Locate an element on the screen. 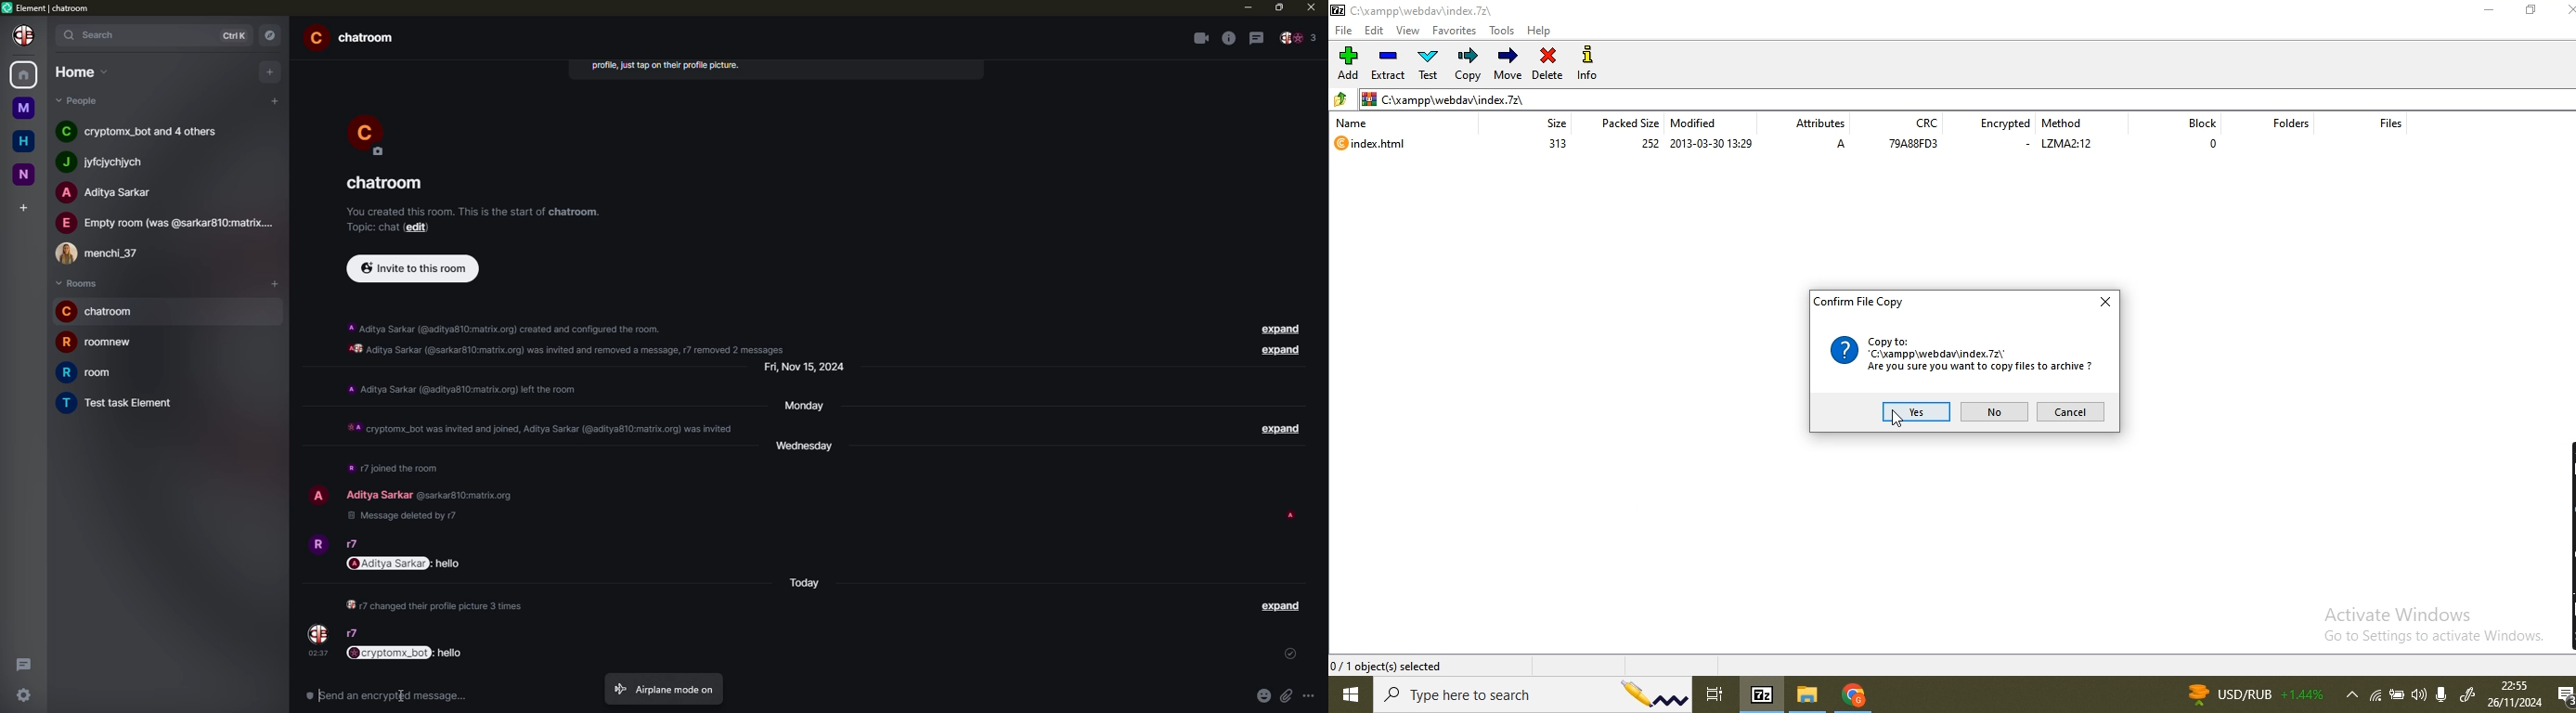 This screenshot has height=728, width=2576. people is located at coordinates (106, 254).